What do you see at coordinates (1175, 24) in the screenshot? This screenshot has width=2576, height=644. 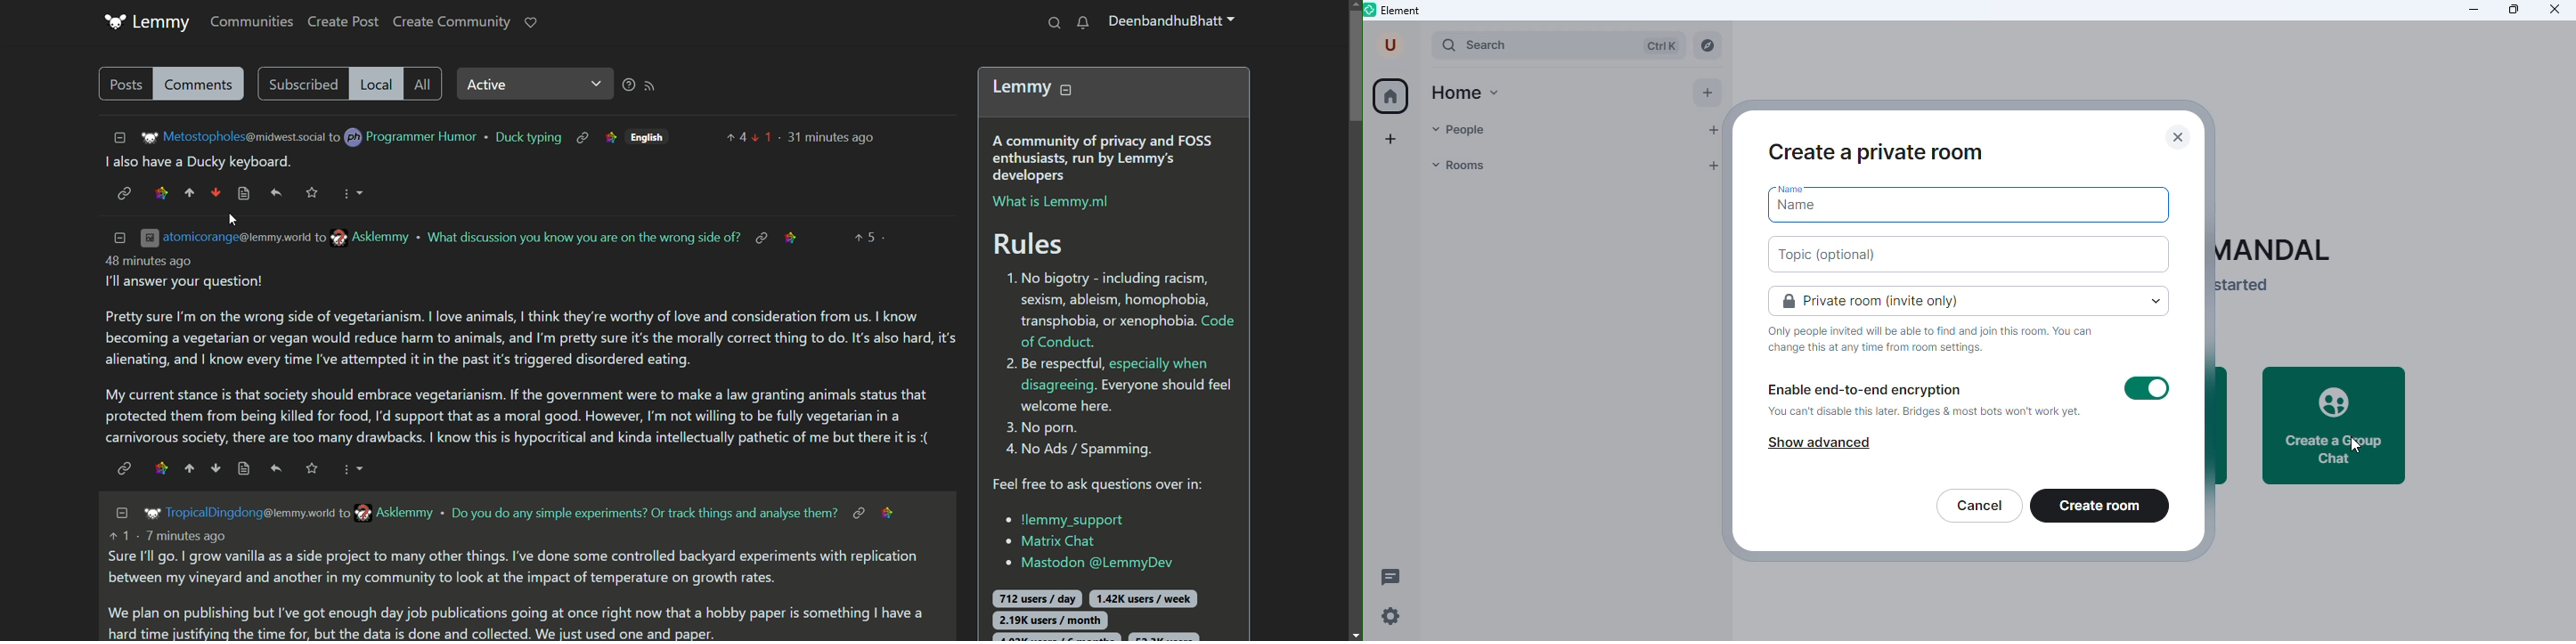 I see `user profile` at bounding box center [1175, 24].